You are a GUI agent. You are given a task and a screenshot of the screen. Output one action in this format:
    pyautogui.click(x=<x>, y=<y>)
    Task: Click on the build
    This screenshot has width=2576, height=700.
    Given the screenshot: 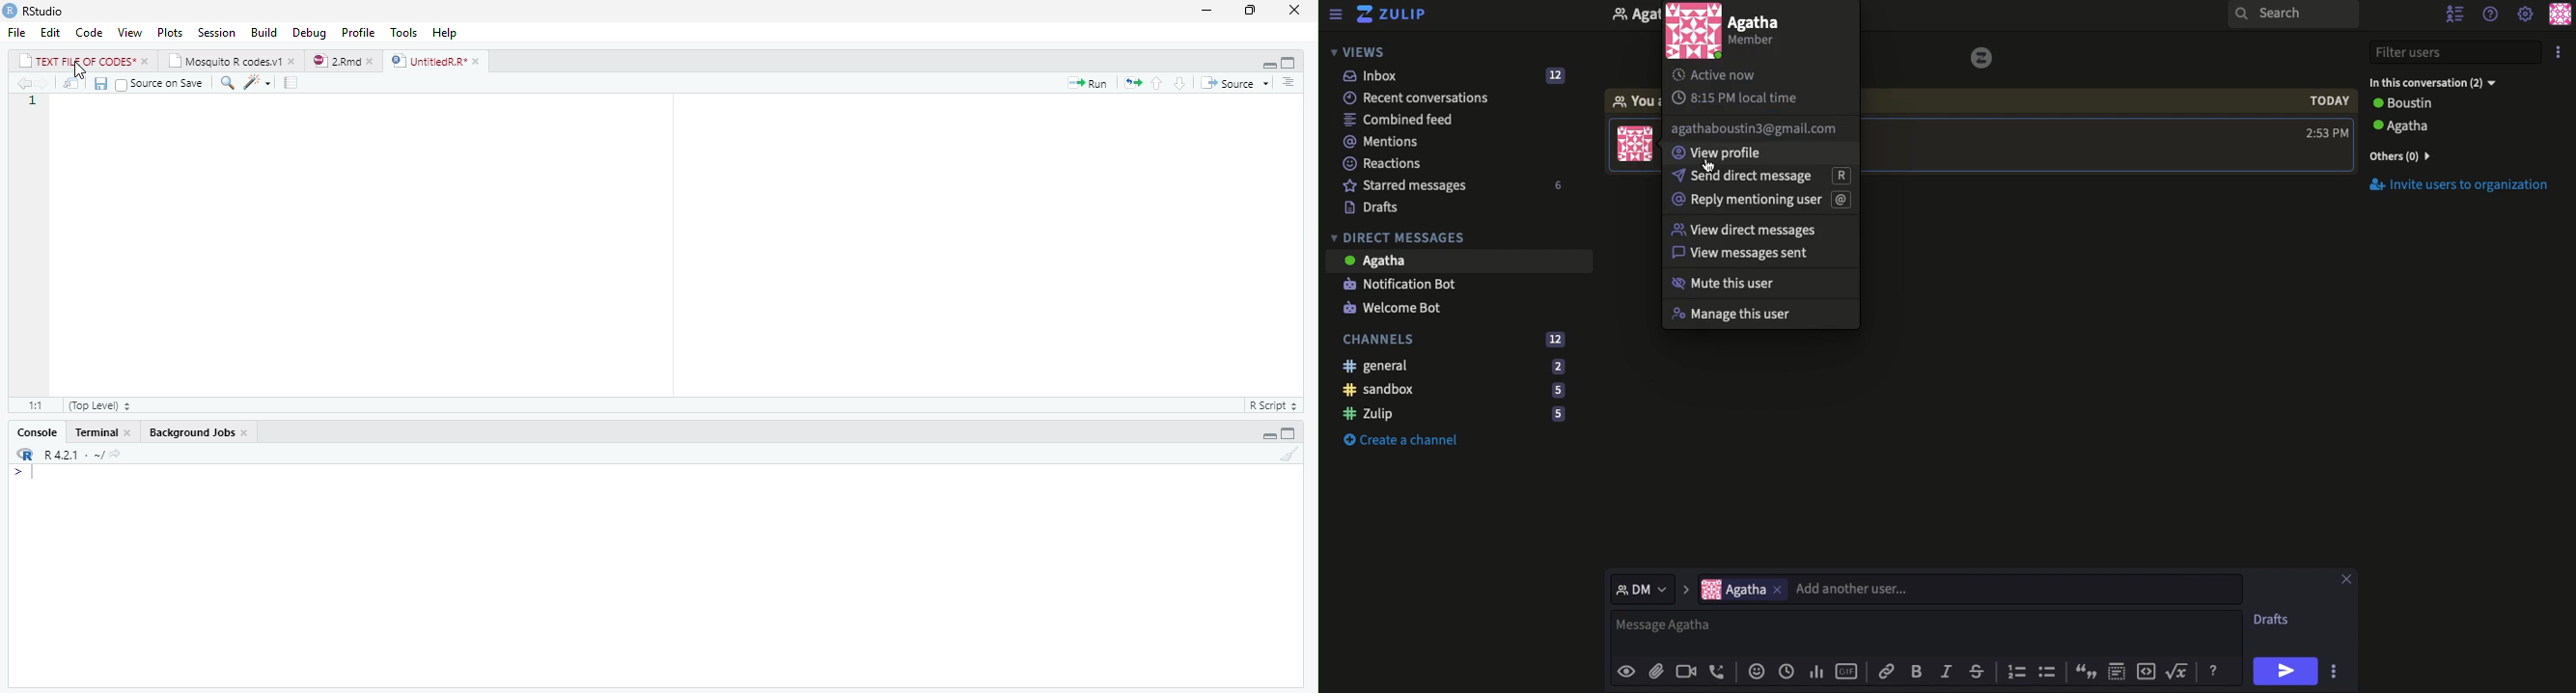 What is the action you would take?
    pyautogui.click(x=264, y=34)
    